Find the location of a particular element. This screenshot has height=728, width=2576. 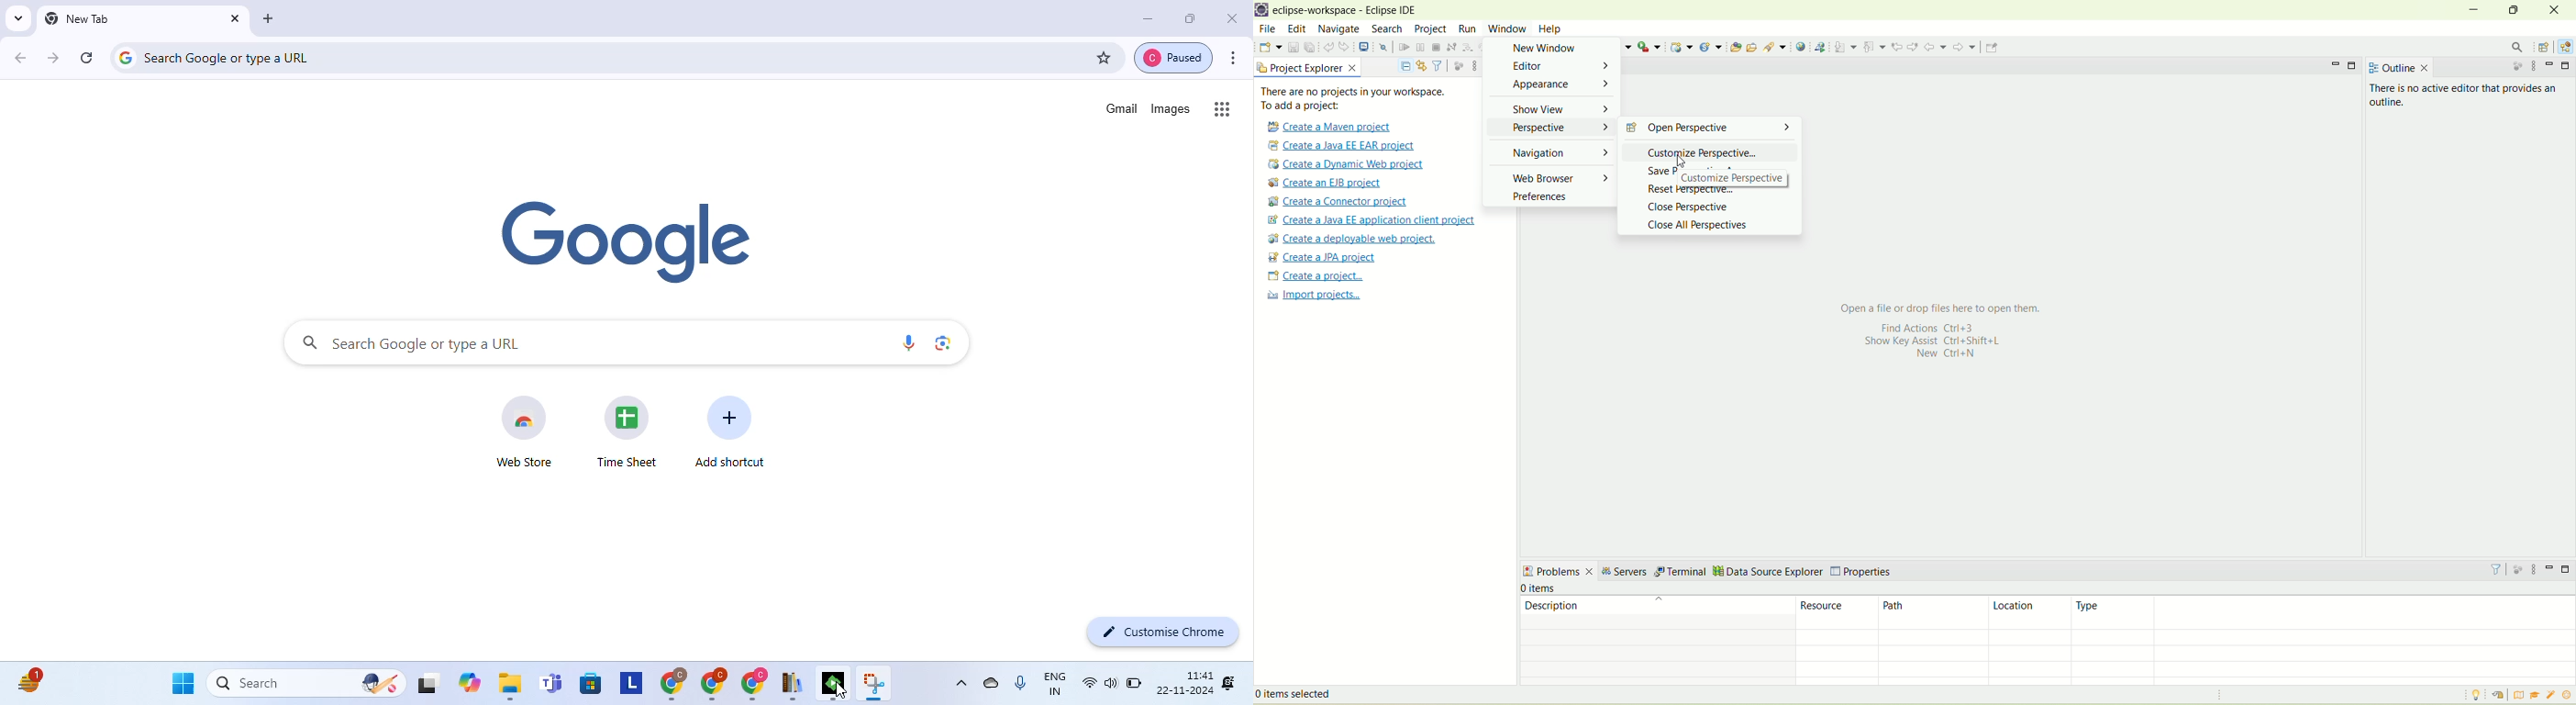

appearance is located at coordinates (1557, 86).